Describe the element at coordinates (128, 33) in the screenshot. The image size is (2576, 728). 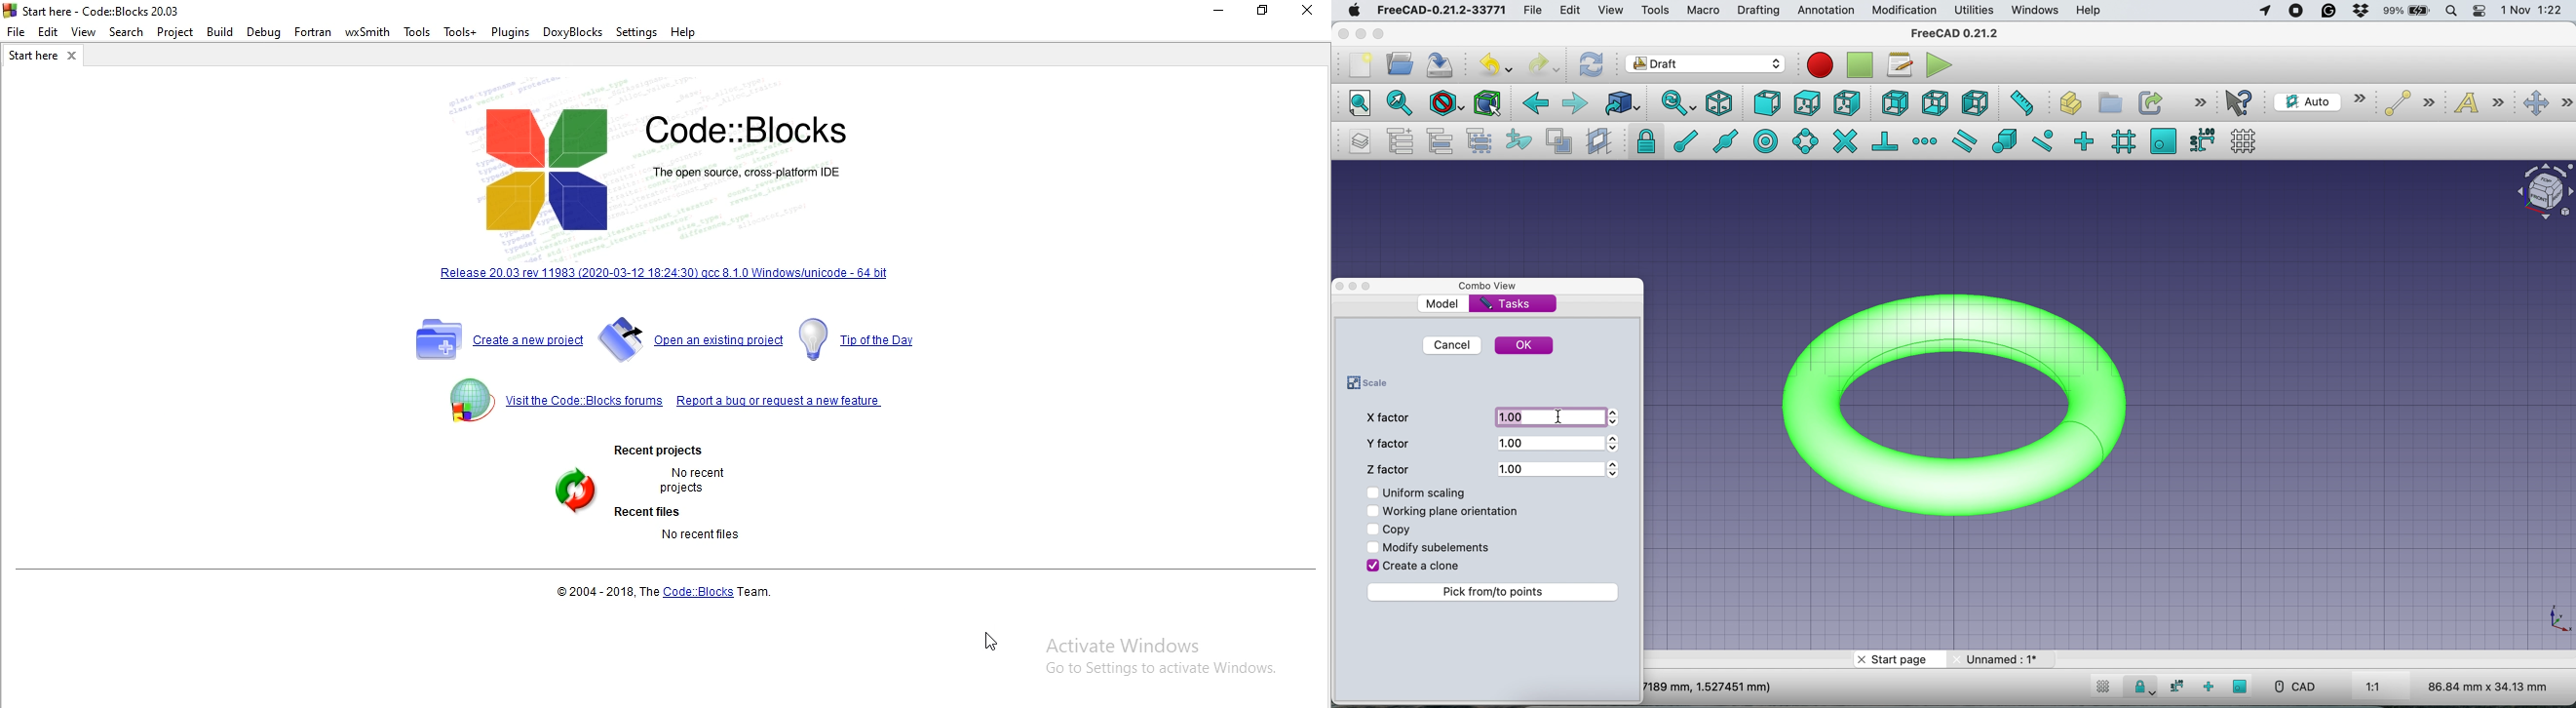
I see `Search` at that location.